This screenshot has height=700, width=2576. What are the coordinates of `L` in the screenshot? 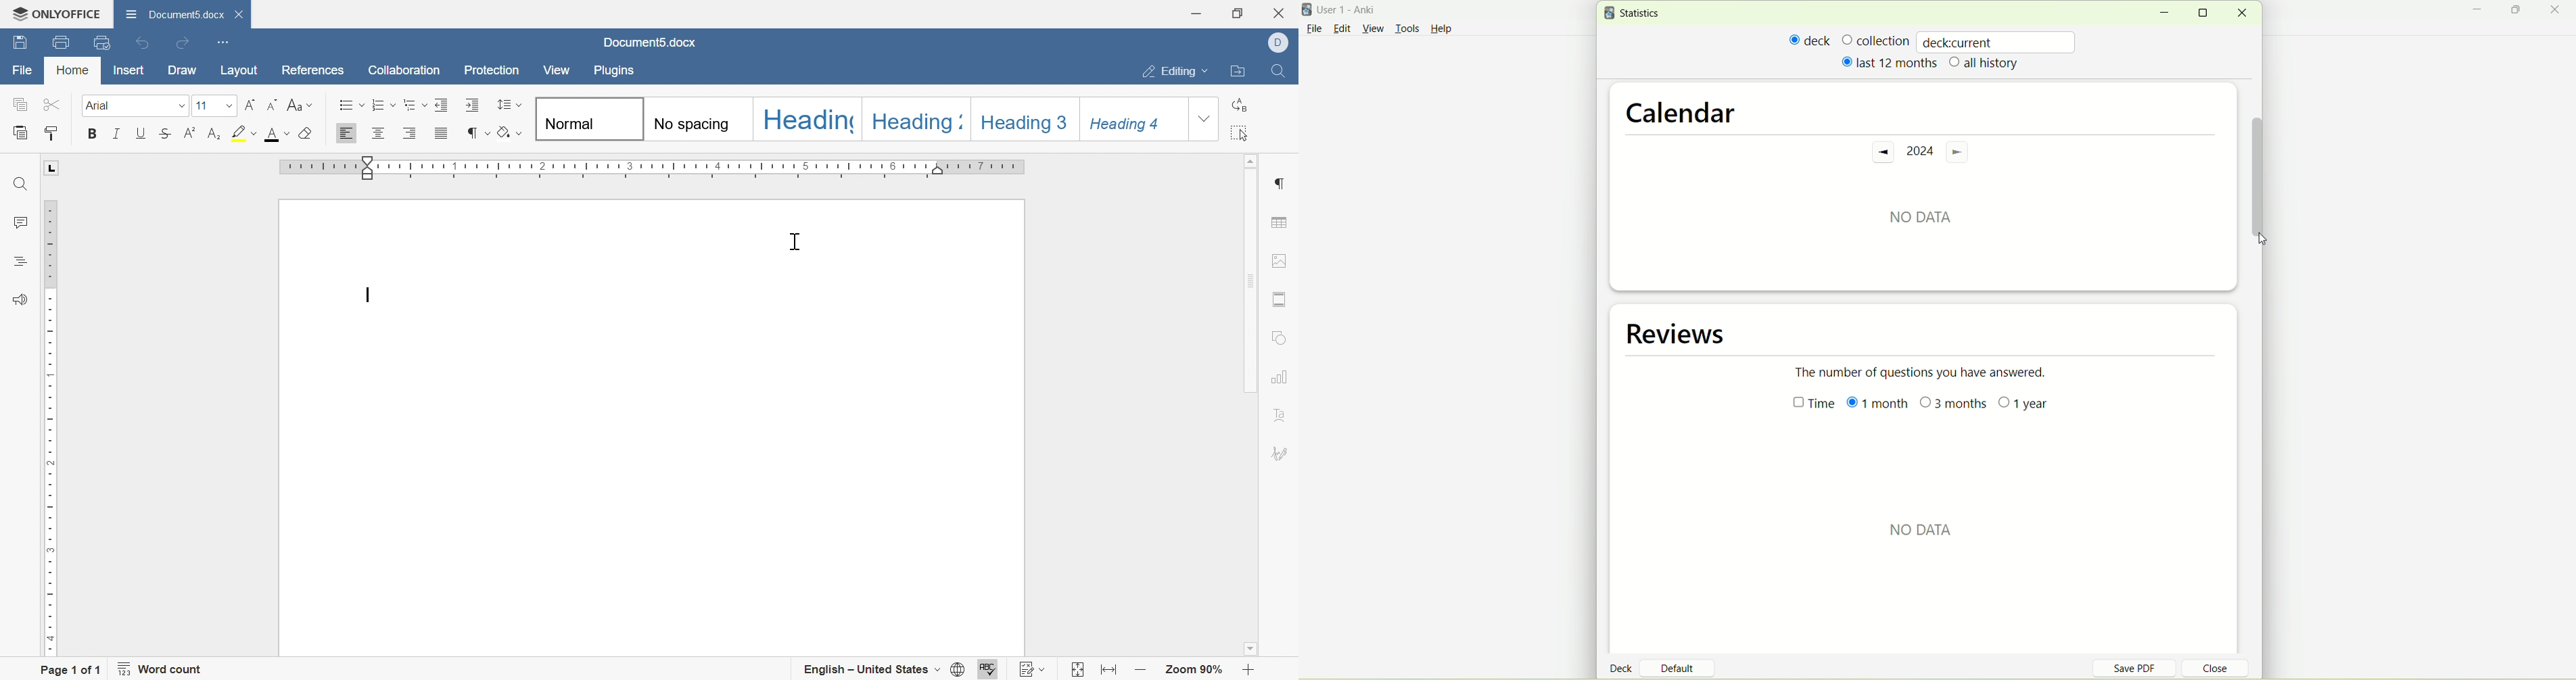 It's located at (49, 166).